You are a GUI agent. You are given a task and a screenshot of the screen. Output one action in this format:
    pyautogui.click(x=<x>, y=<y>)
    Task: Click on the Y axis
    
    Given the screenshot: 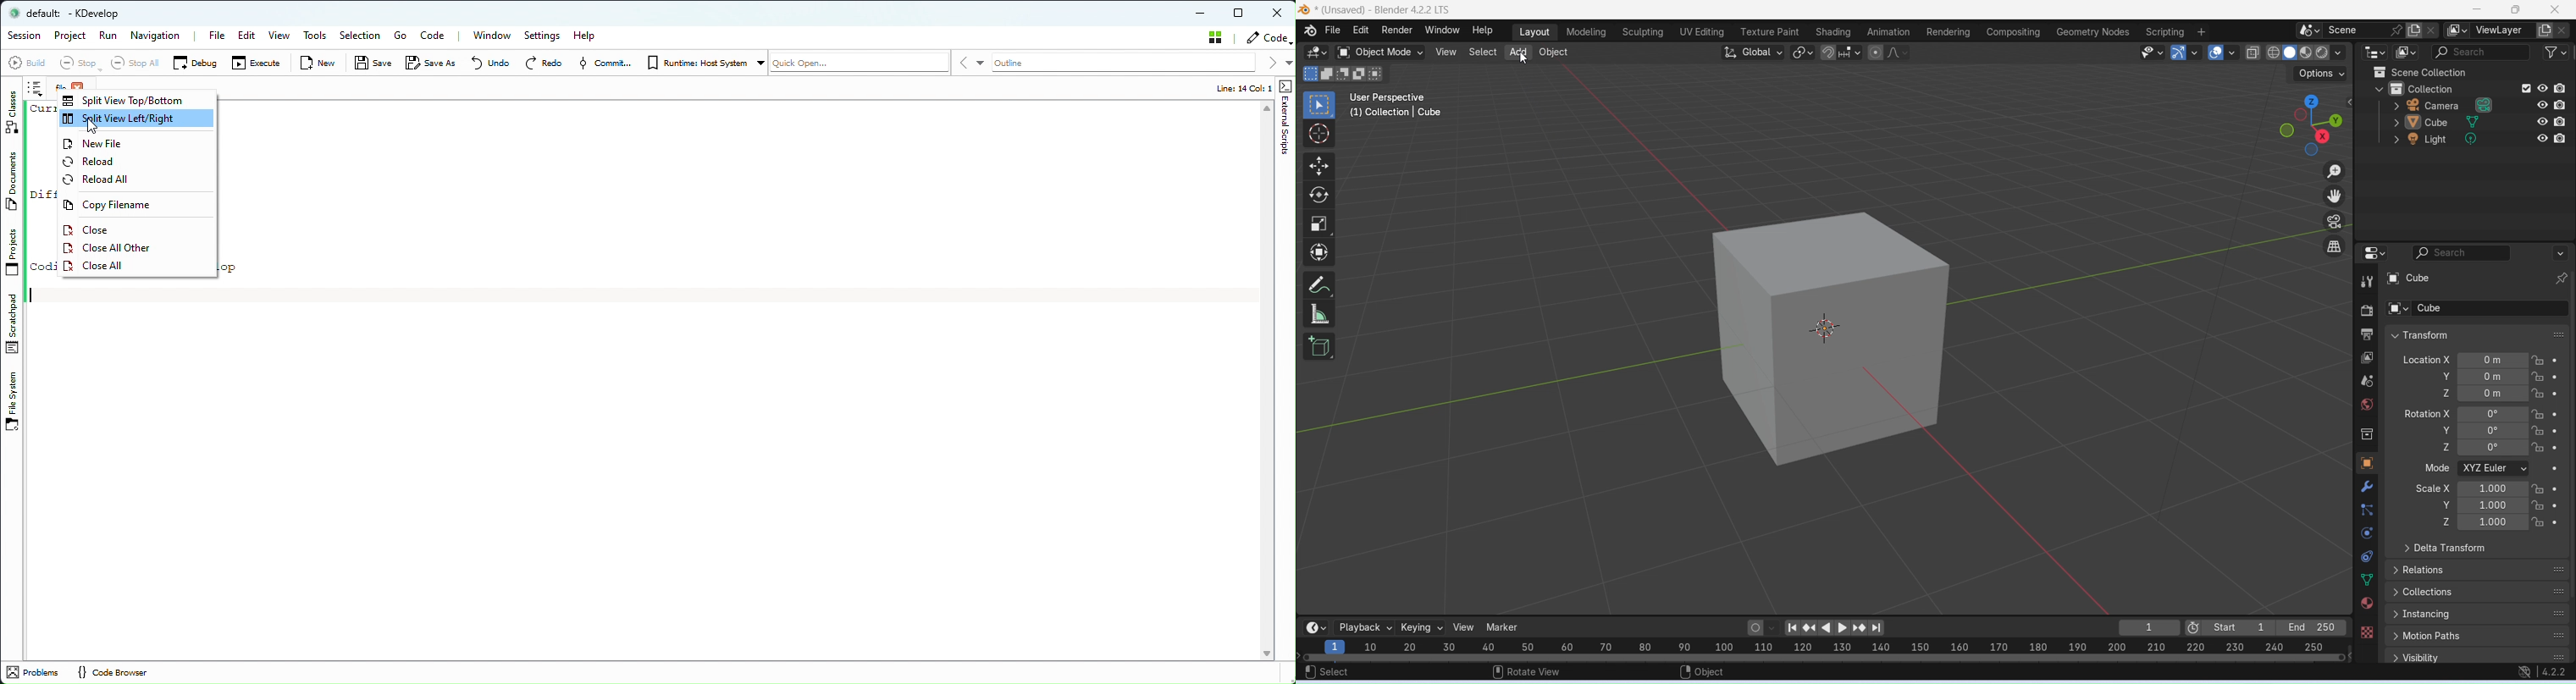 What is the action you would take?
    pyautogui.click(x=2511, y=377)
    